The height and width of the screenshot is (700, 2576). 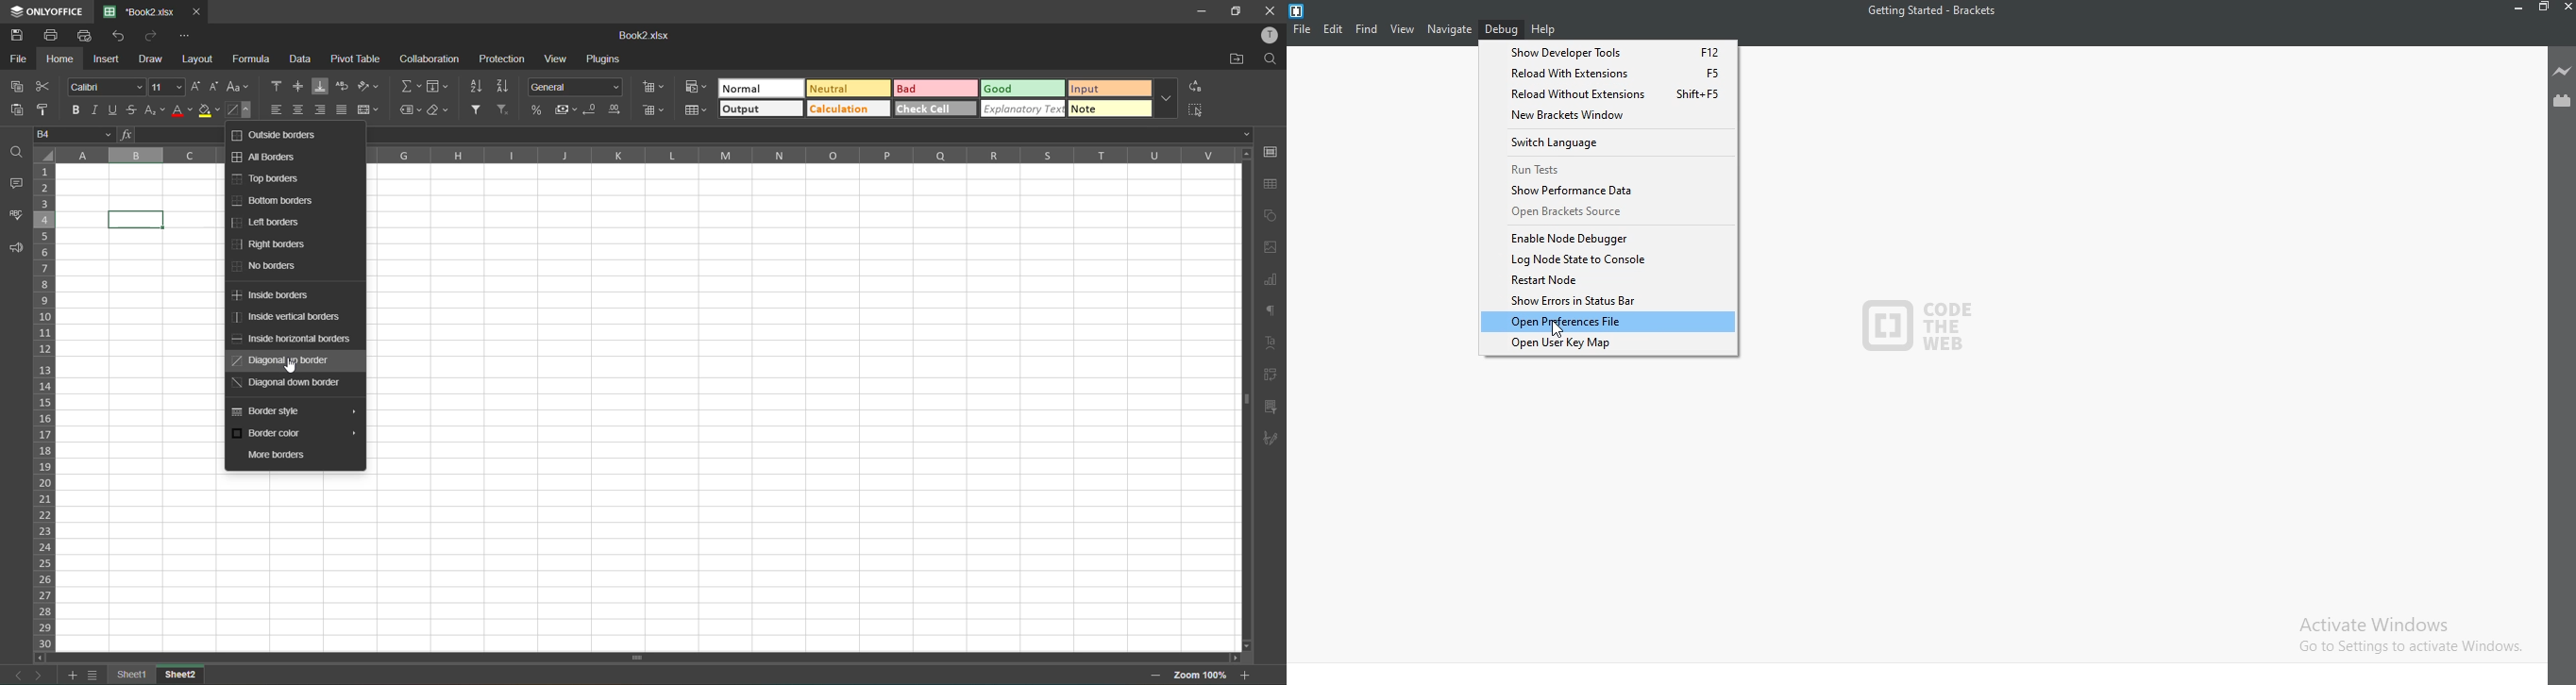 What do you see at coordinates (1272, 342) in the screenshot?
I see `text` at bounding box center [1272, 342].